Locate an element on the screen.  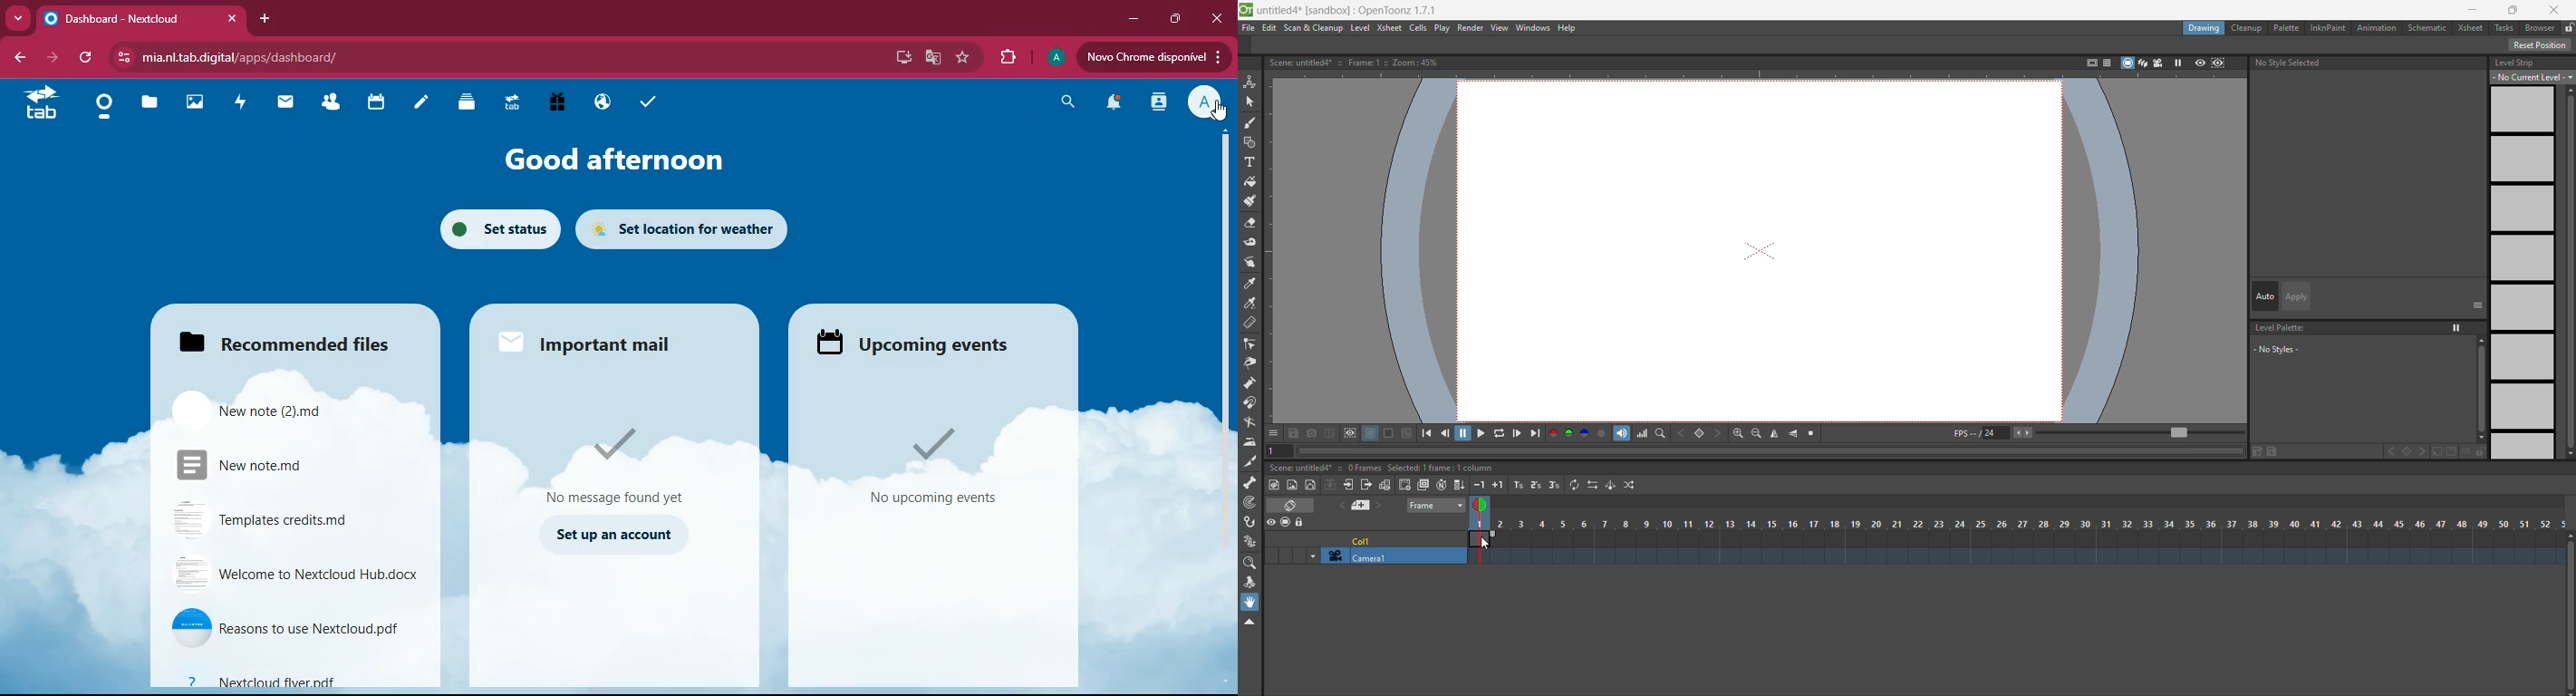
skeleton tool is located at coordinates (1250, 483).